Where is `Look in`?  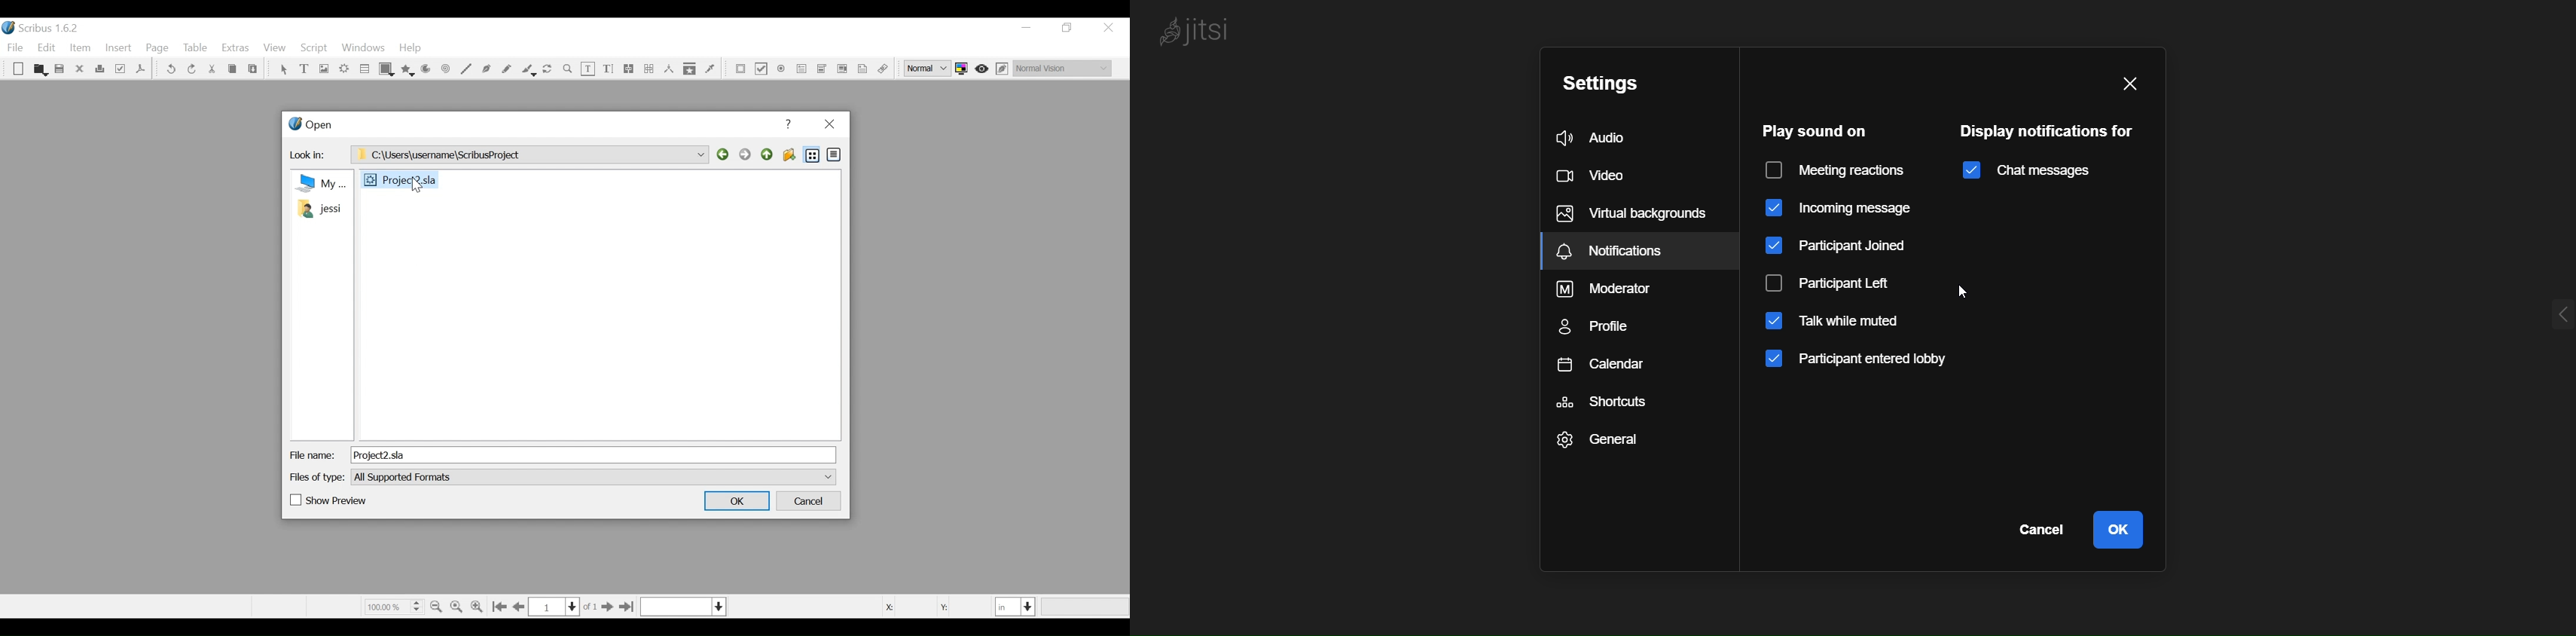
Look in is located at coordinates (312, 157).